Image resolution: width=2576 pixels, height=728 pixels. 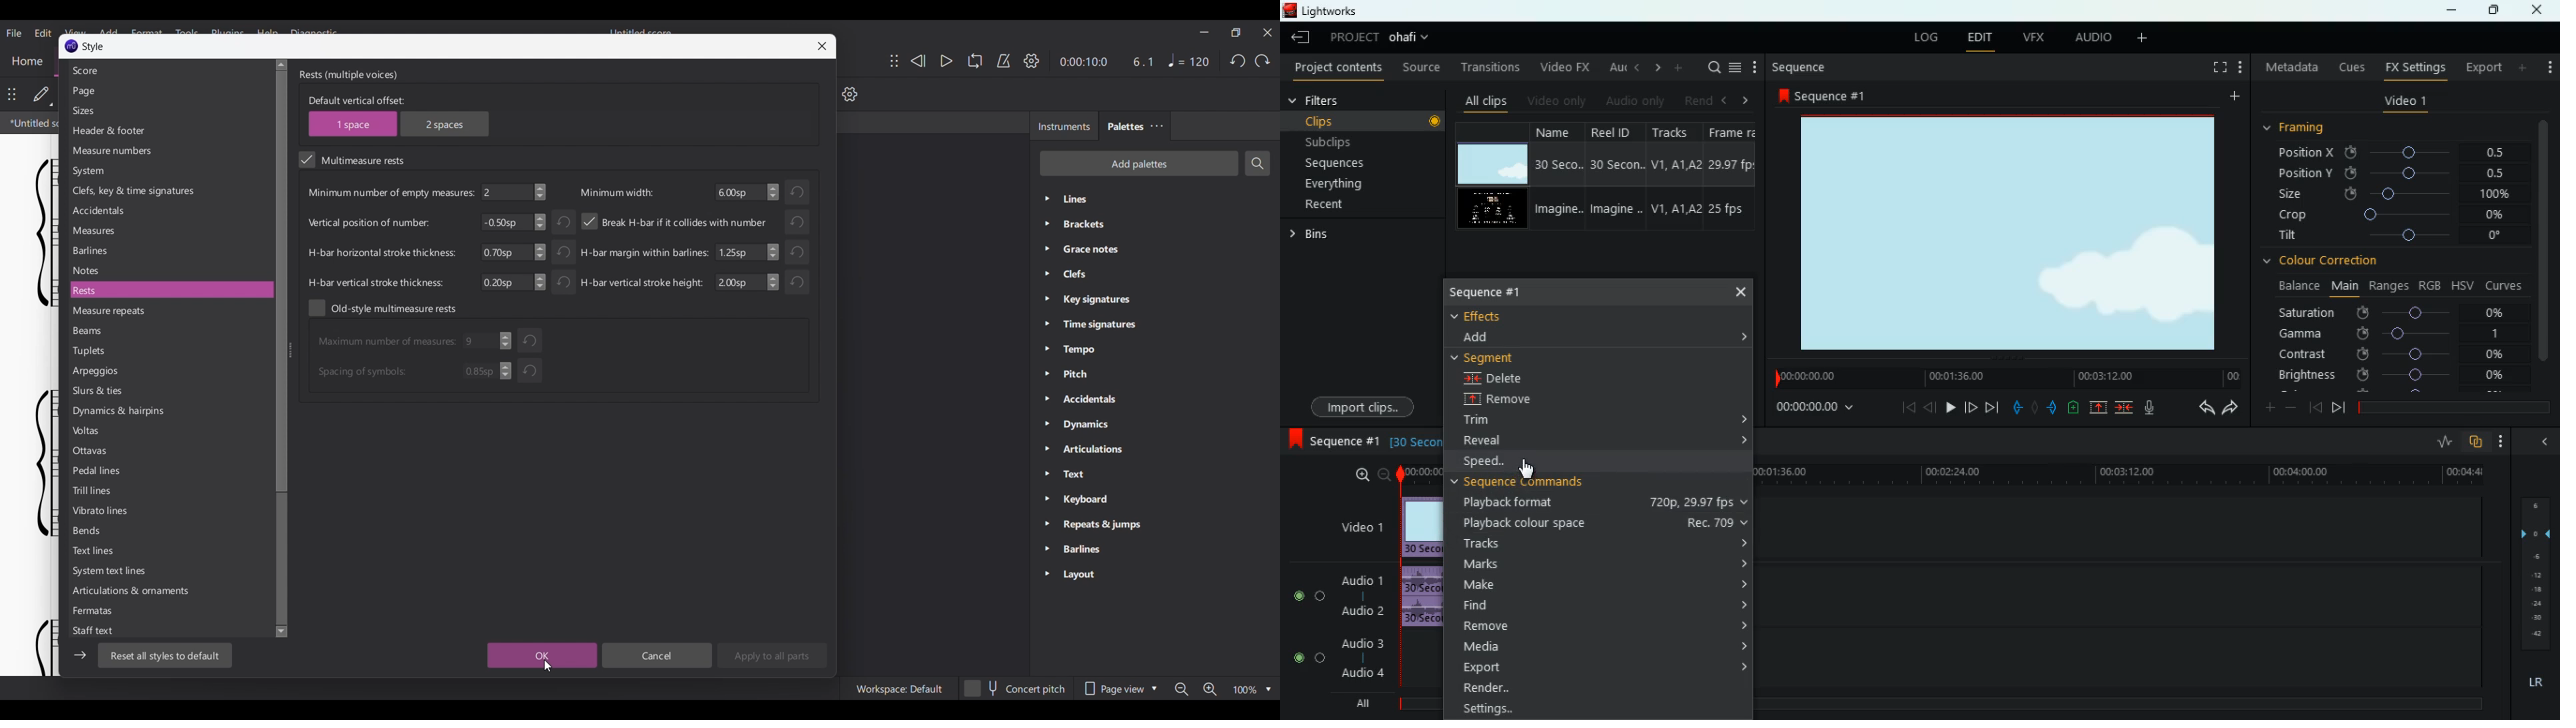 What do you see at coordinates (2439, 442) in the screenshot?
I see `rate` at bounding box center [2439, 442].